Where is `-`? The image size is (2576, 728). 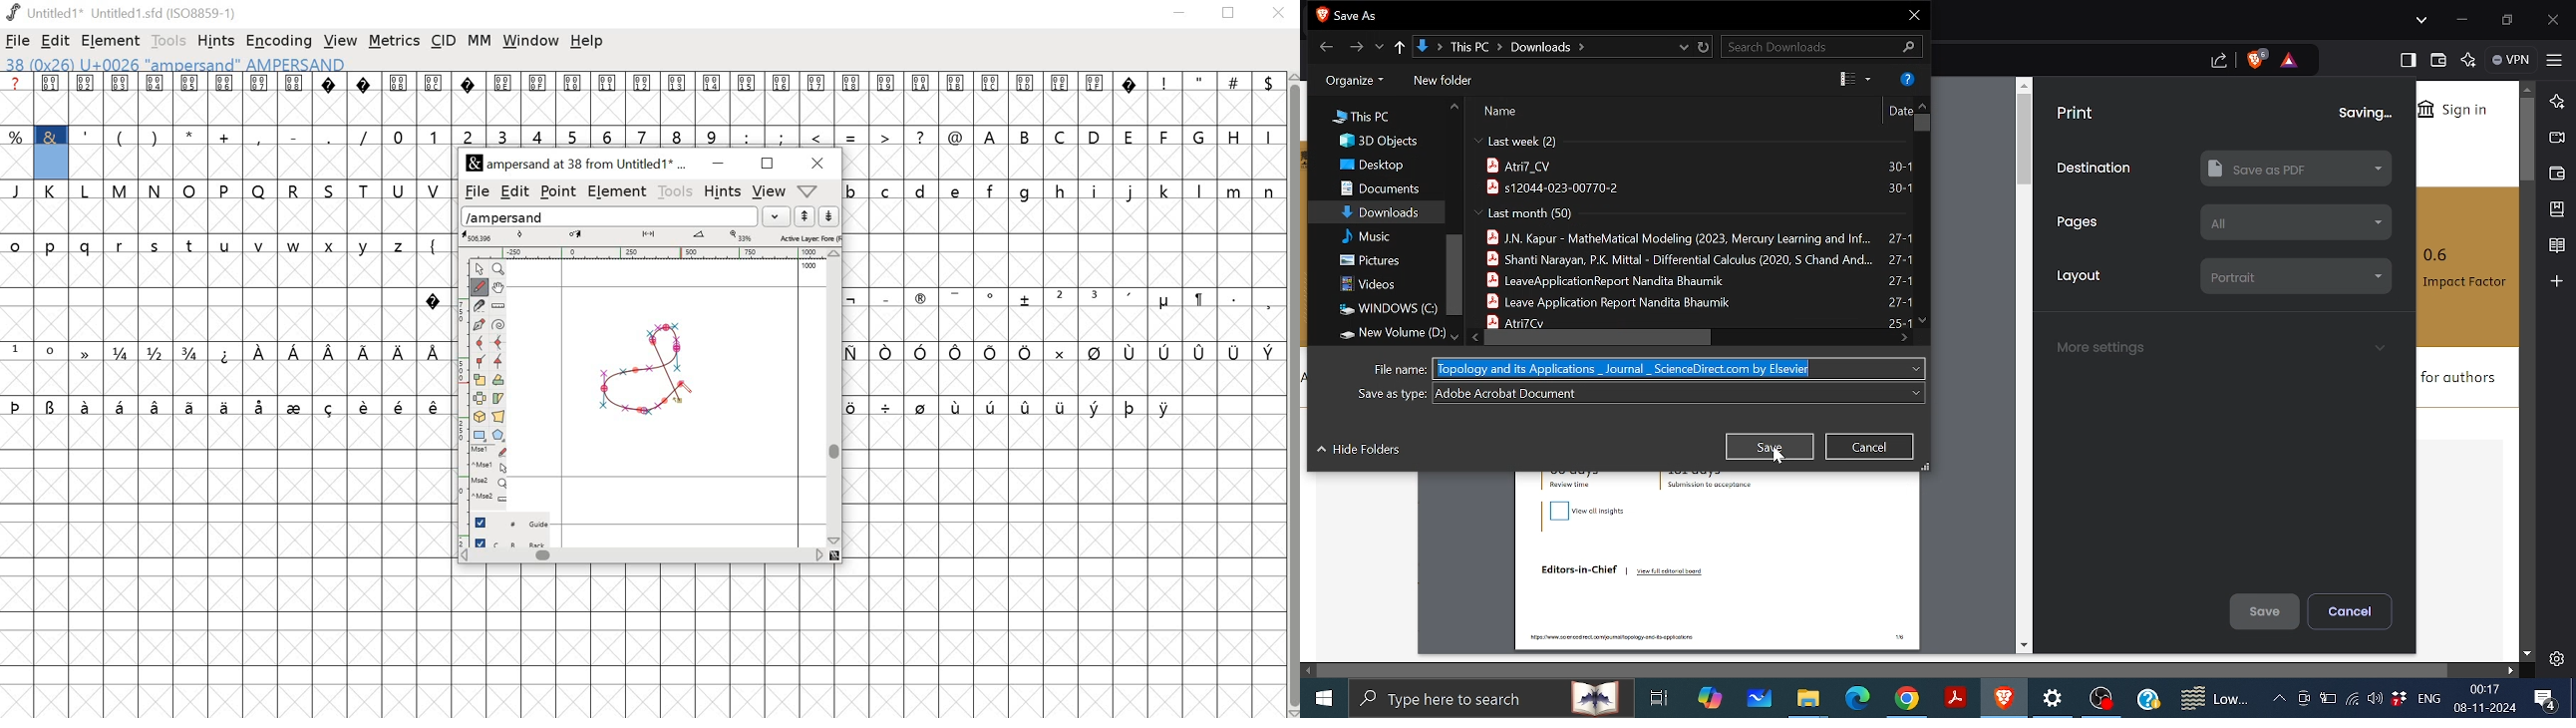 - is located at coordinates (293, 134).